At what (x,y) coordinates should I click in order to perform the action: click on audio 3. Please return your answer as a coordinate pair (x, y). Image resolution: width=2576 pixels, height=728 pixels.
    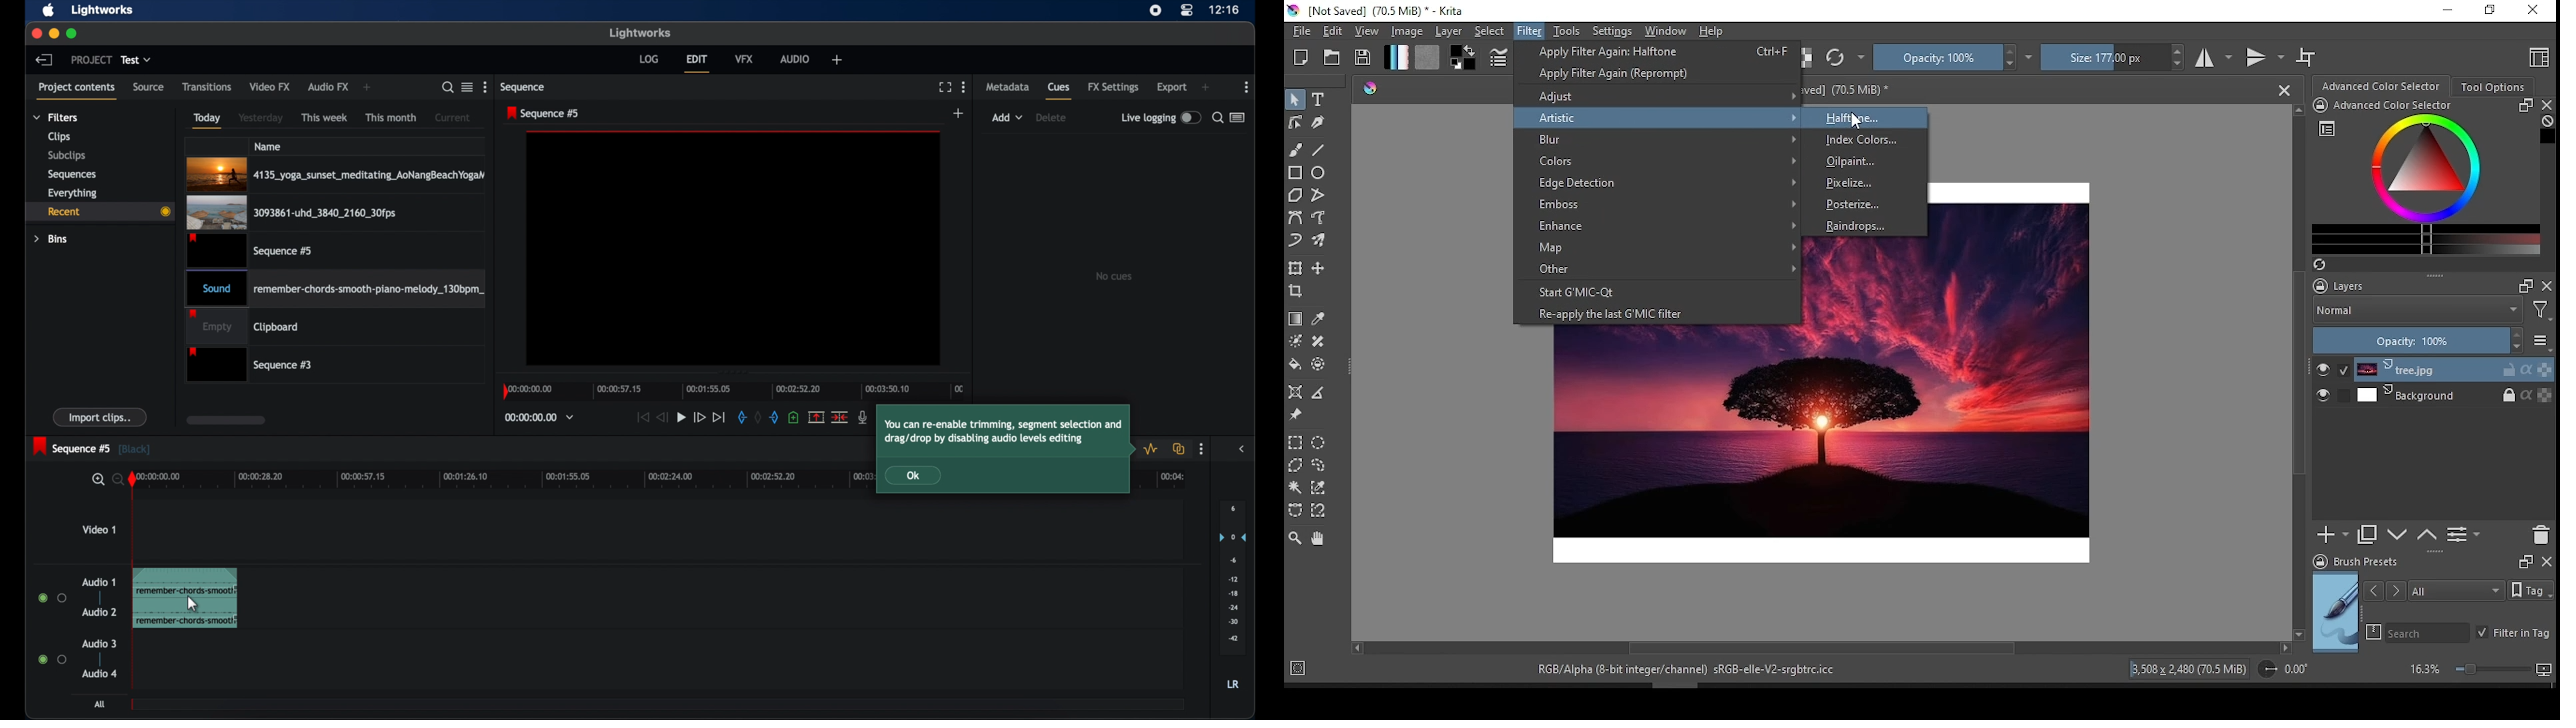
    Looking at the image, I should click on (100, 644).